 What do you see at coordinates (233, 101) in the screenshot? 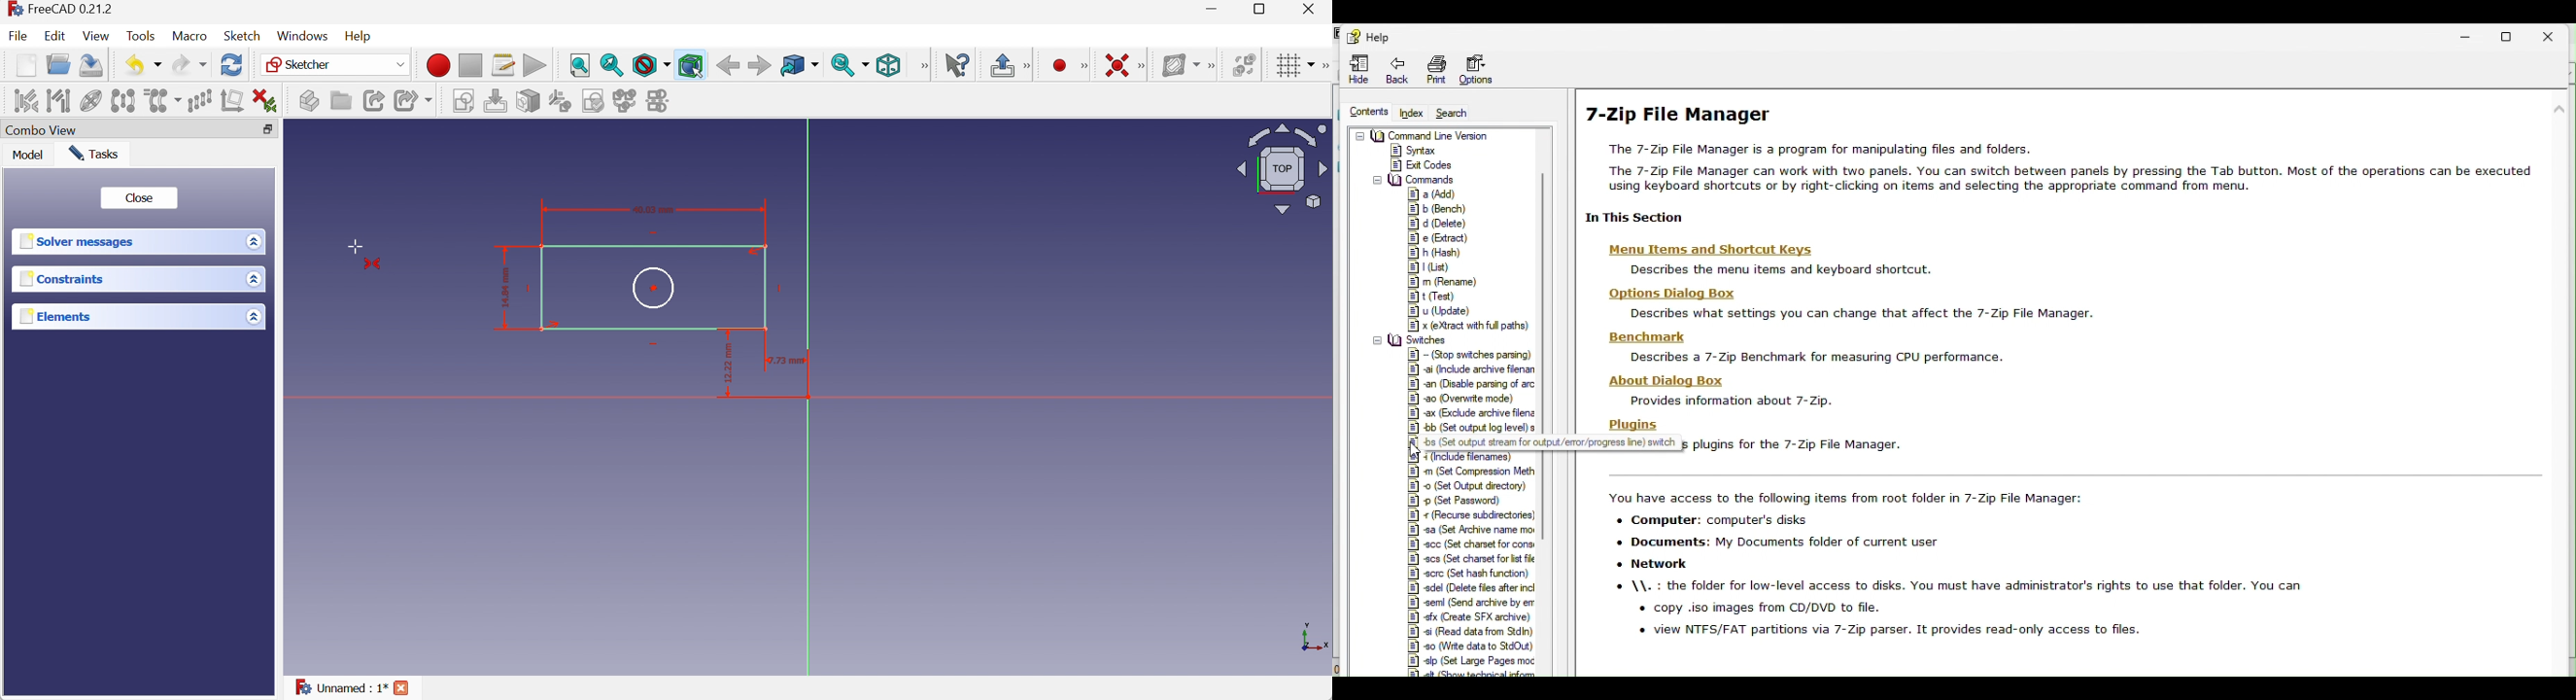
I see `Remove axes alignment` at bounding box center [233, 101].